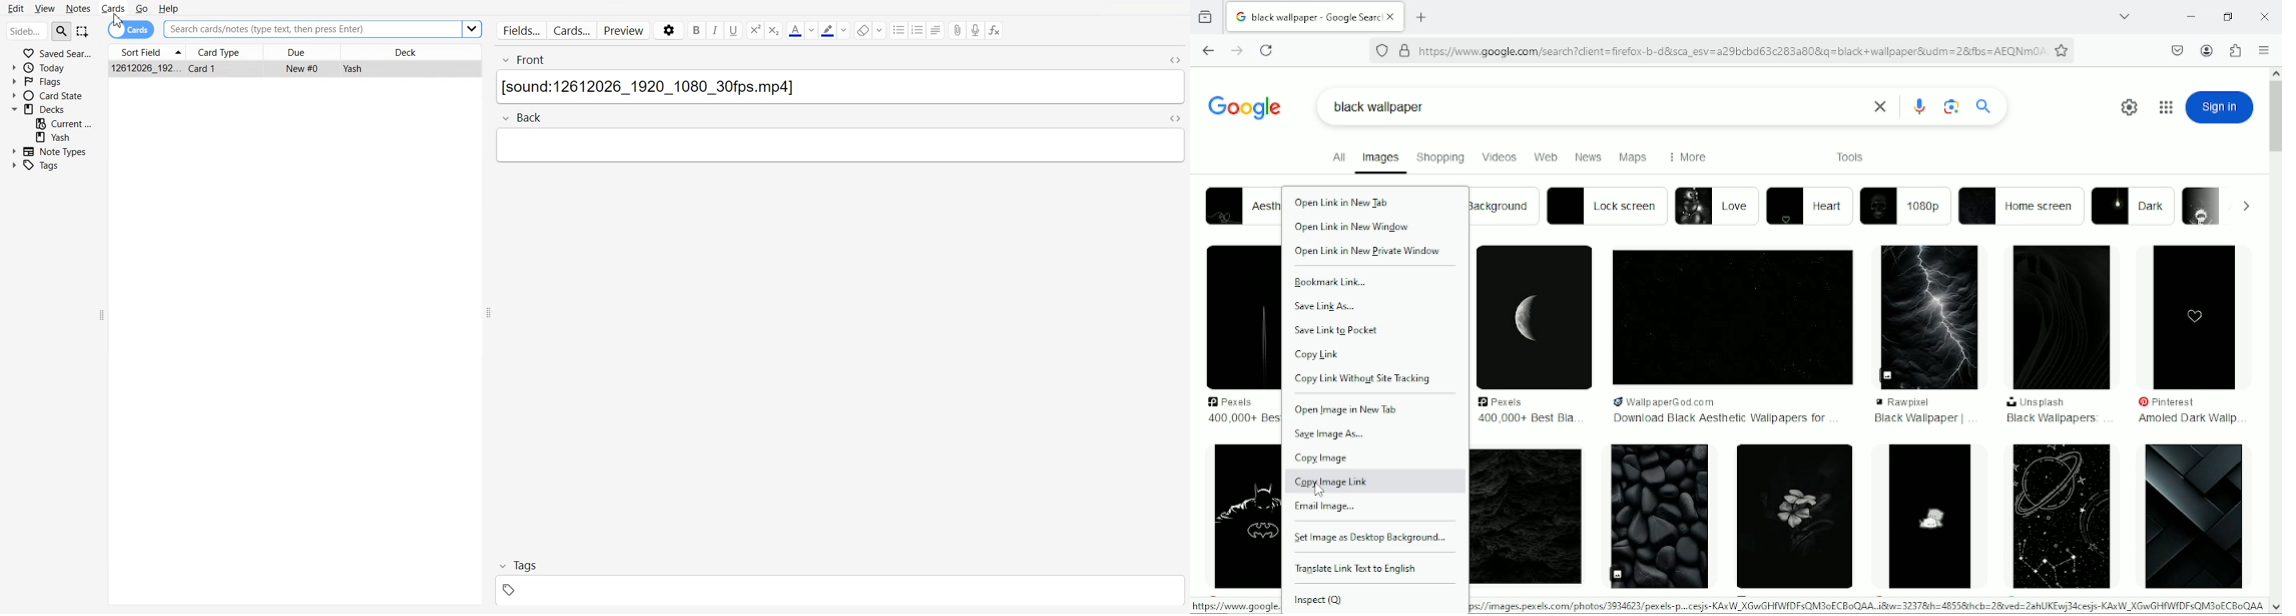  What do you see at coordinates (113, 7) in the screenshot?
I see `Cards` at bounding box center [113, 7].